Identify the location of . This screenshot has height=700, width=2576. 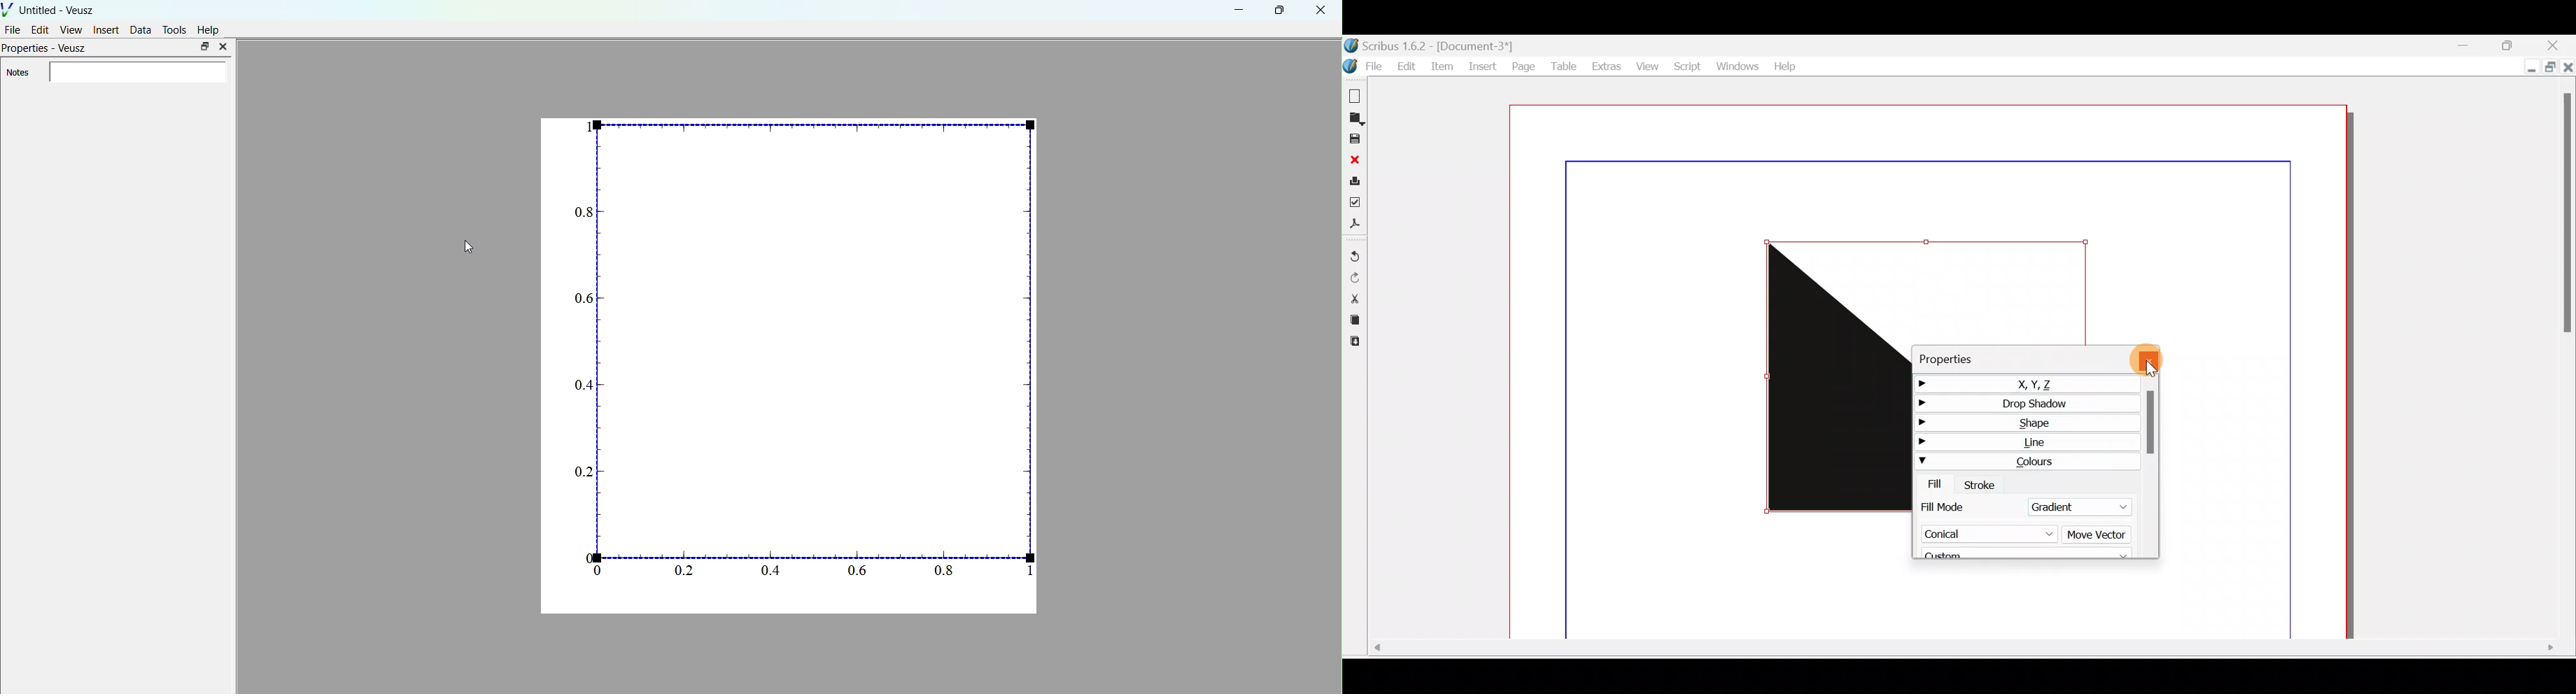
(1986, 533).